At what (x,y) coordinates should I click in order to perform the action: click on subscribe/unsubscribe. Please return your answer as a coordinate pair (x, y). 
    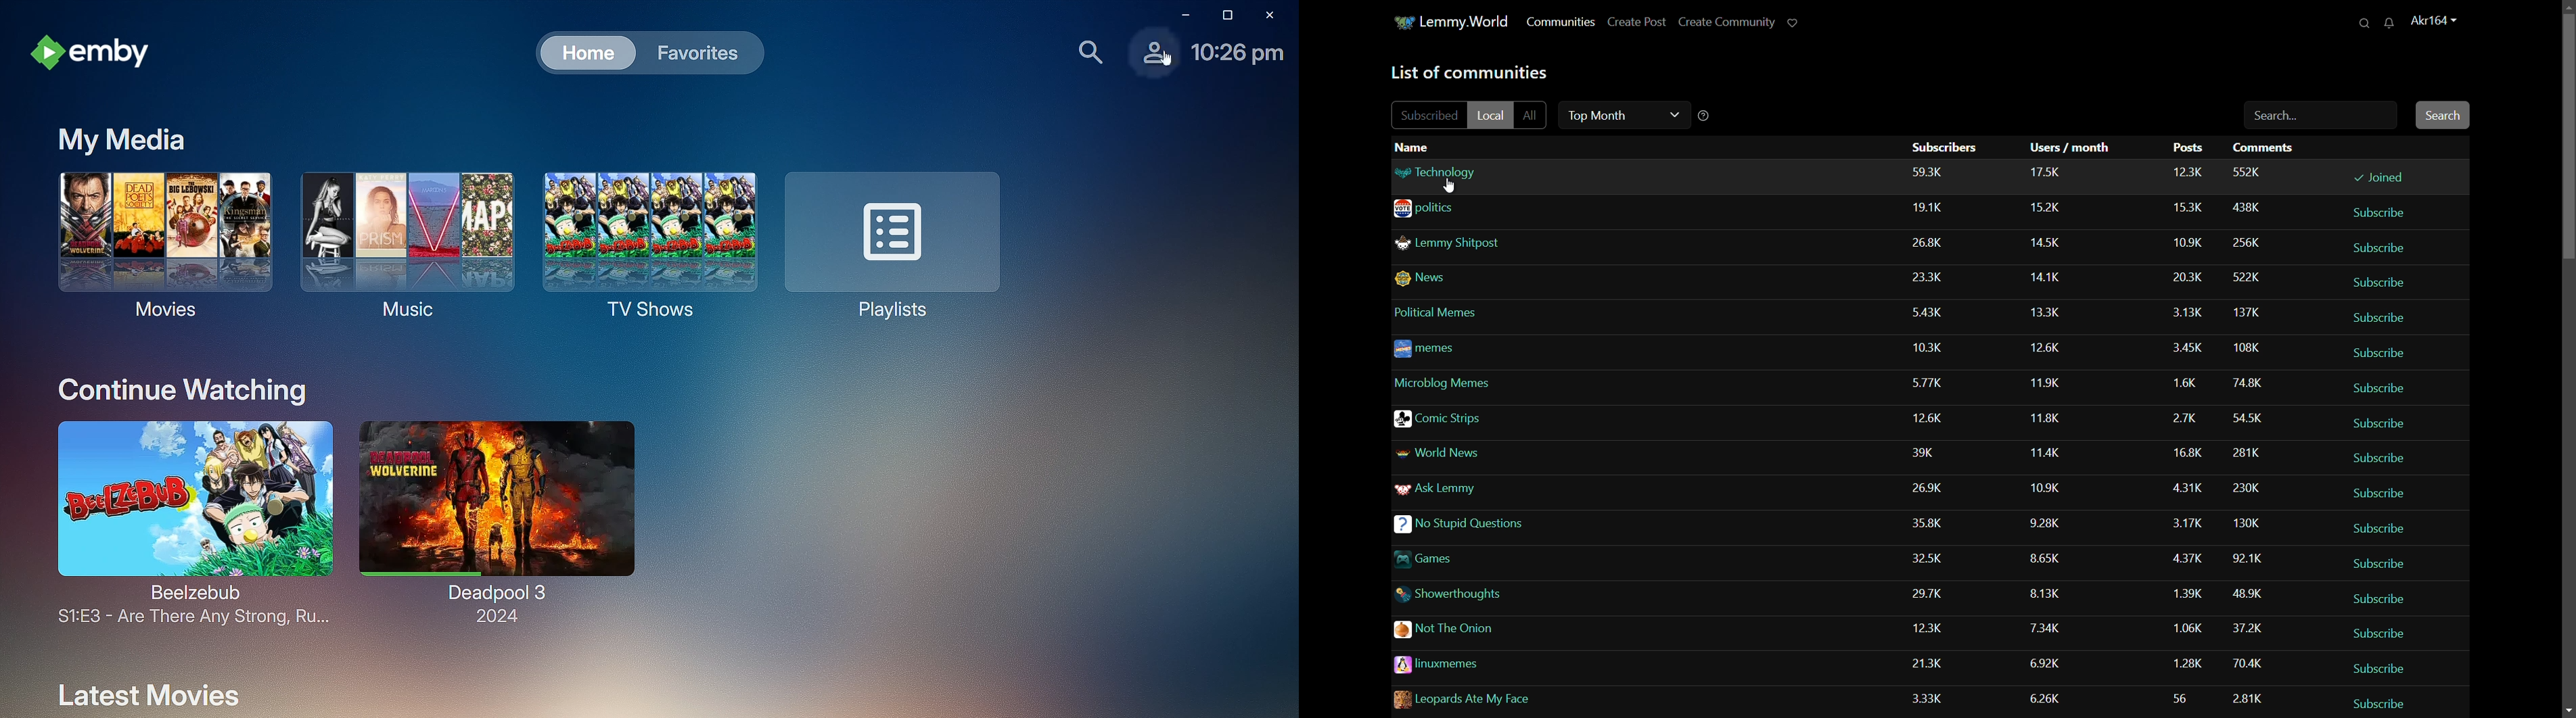
    Looking at the image, I should click on (2382, 634).